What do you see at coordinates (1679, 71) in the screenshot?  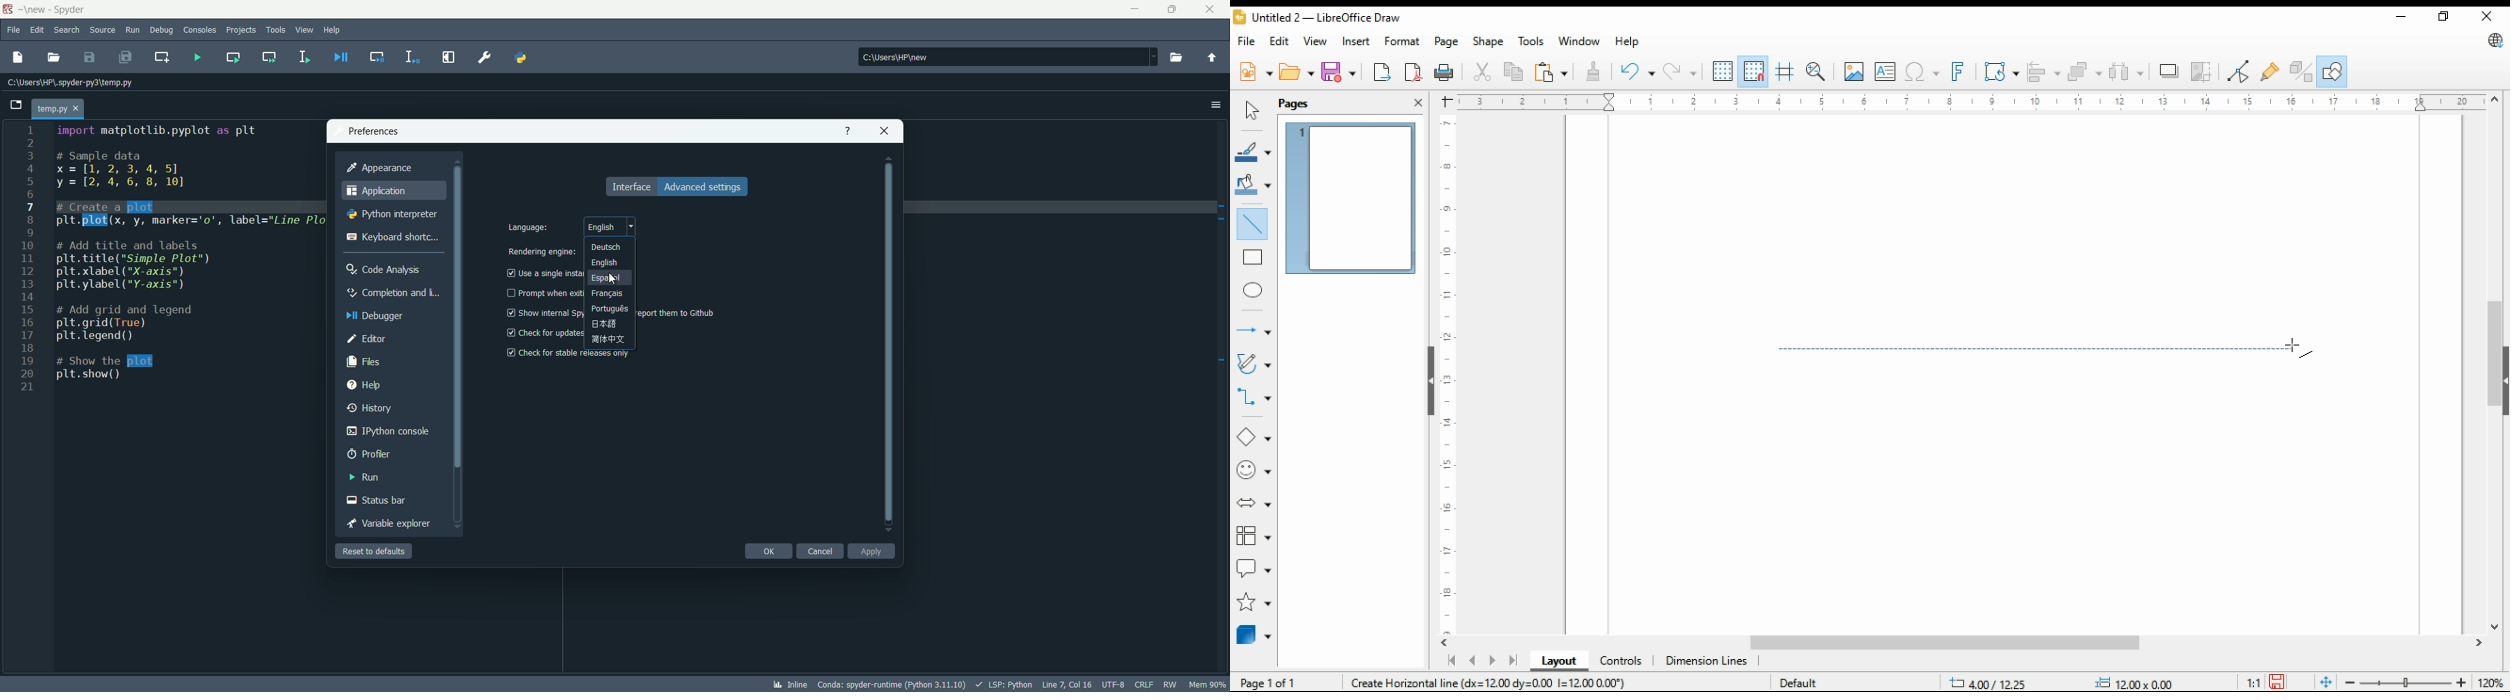 I see `redo` at bounding box center [1679, 71].